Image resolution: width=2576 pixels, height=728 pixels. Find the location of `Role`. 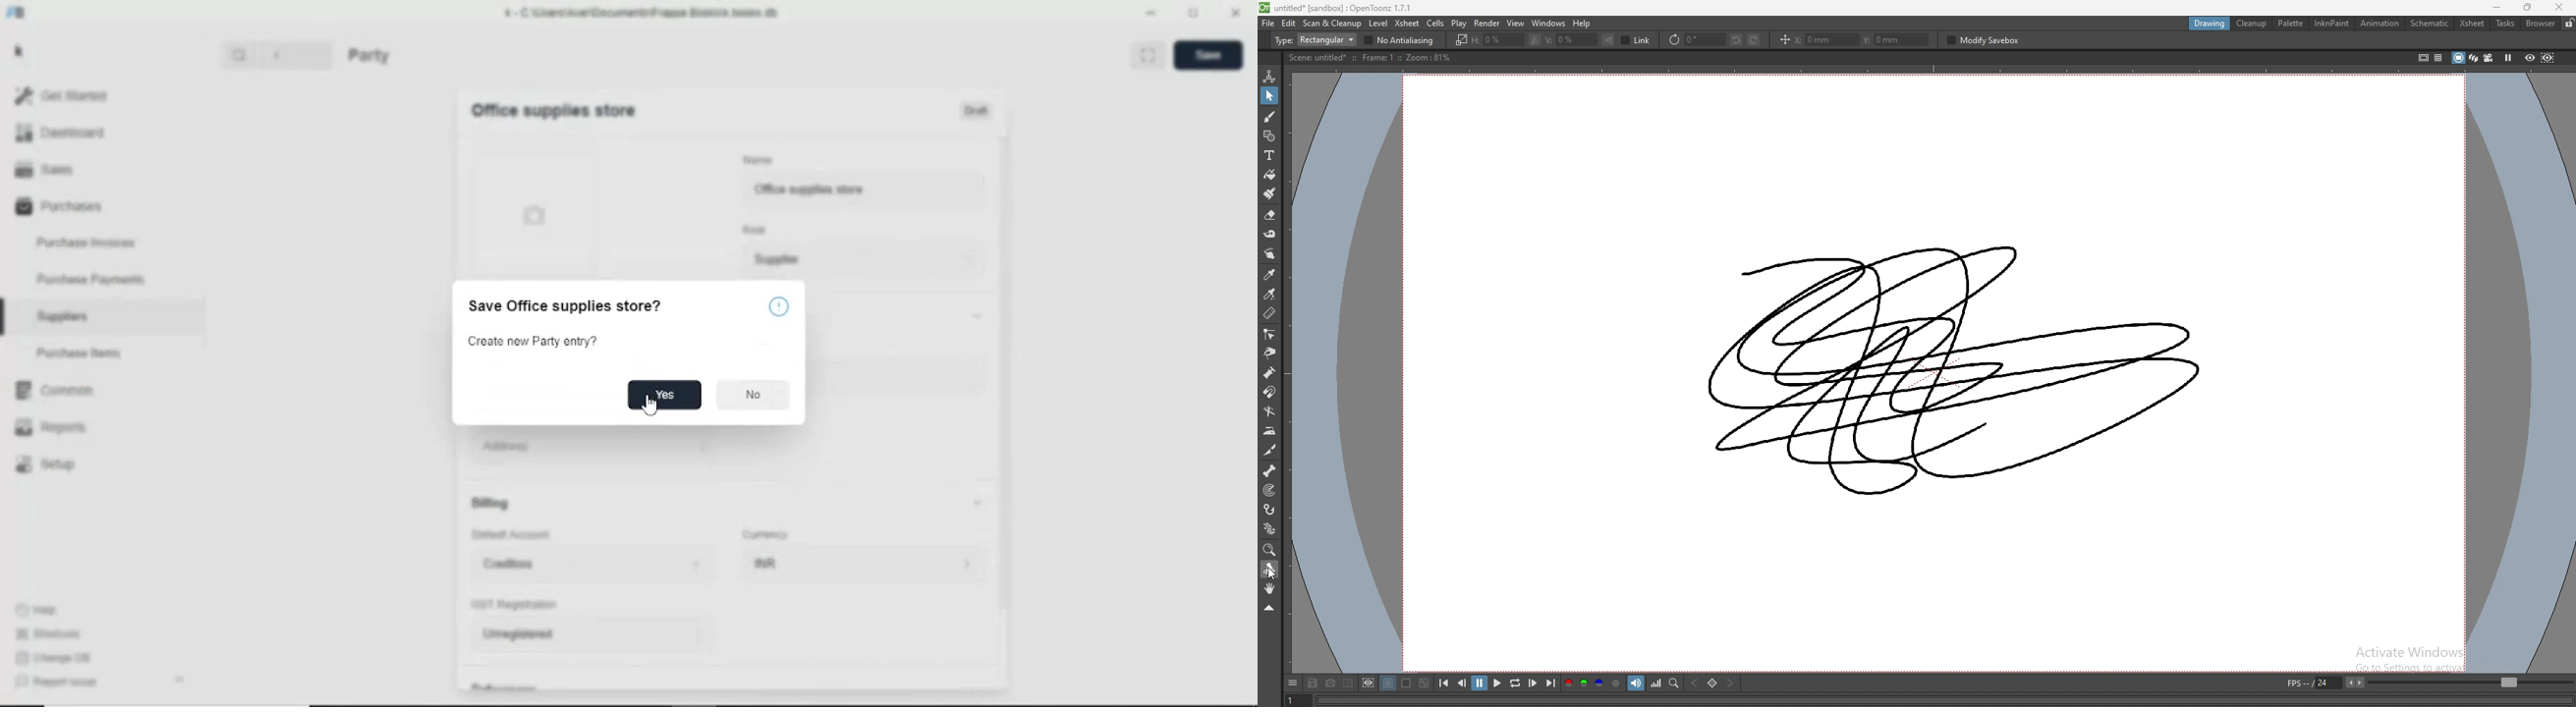

Role is located at coordinates (755, 229).